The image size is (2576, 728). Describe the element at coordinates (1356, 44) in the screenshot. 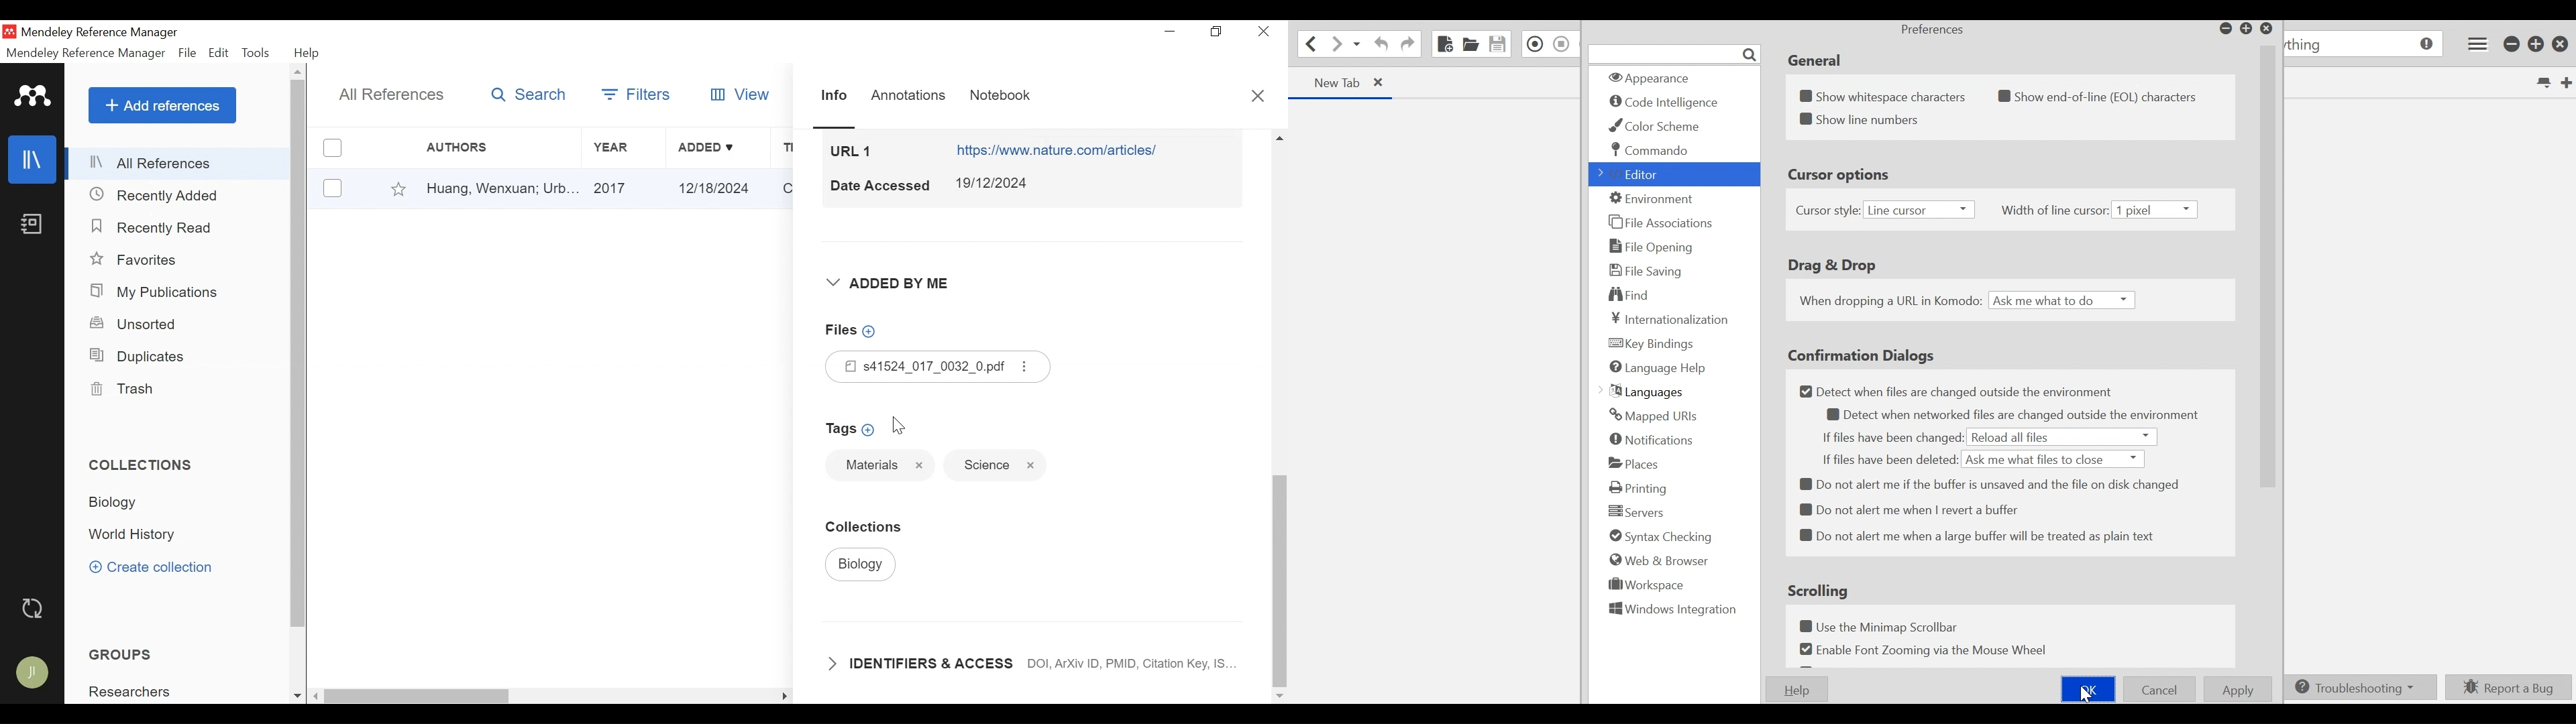

I see `Recent location` at that location.